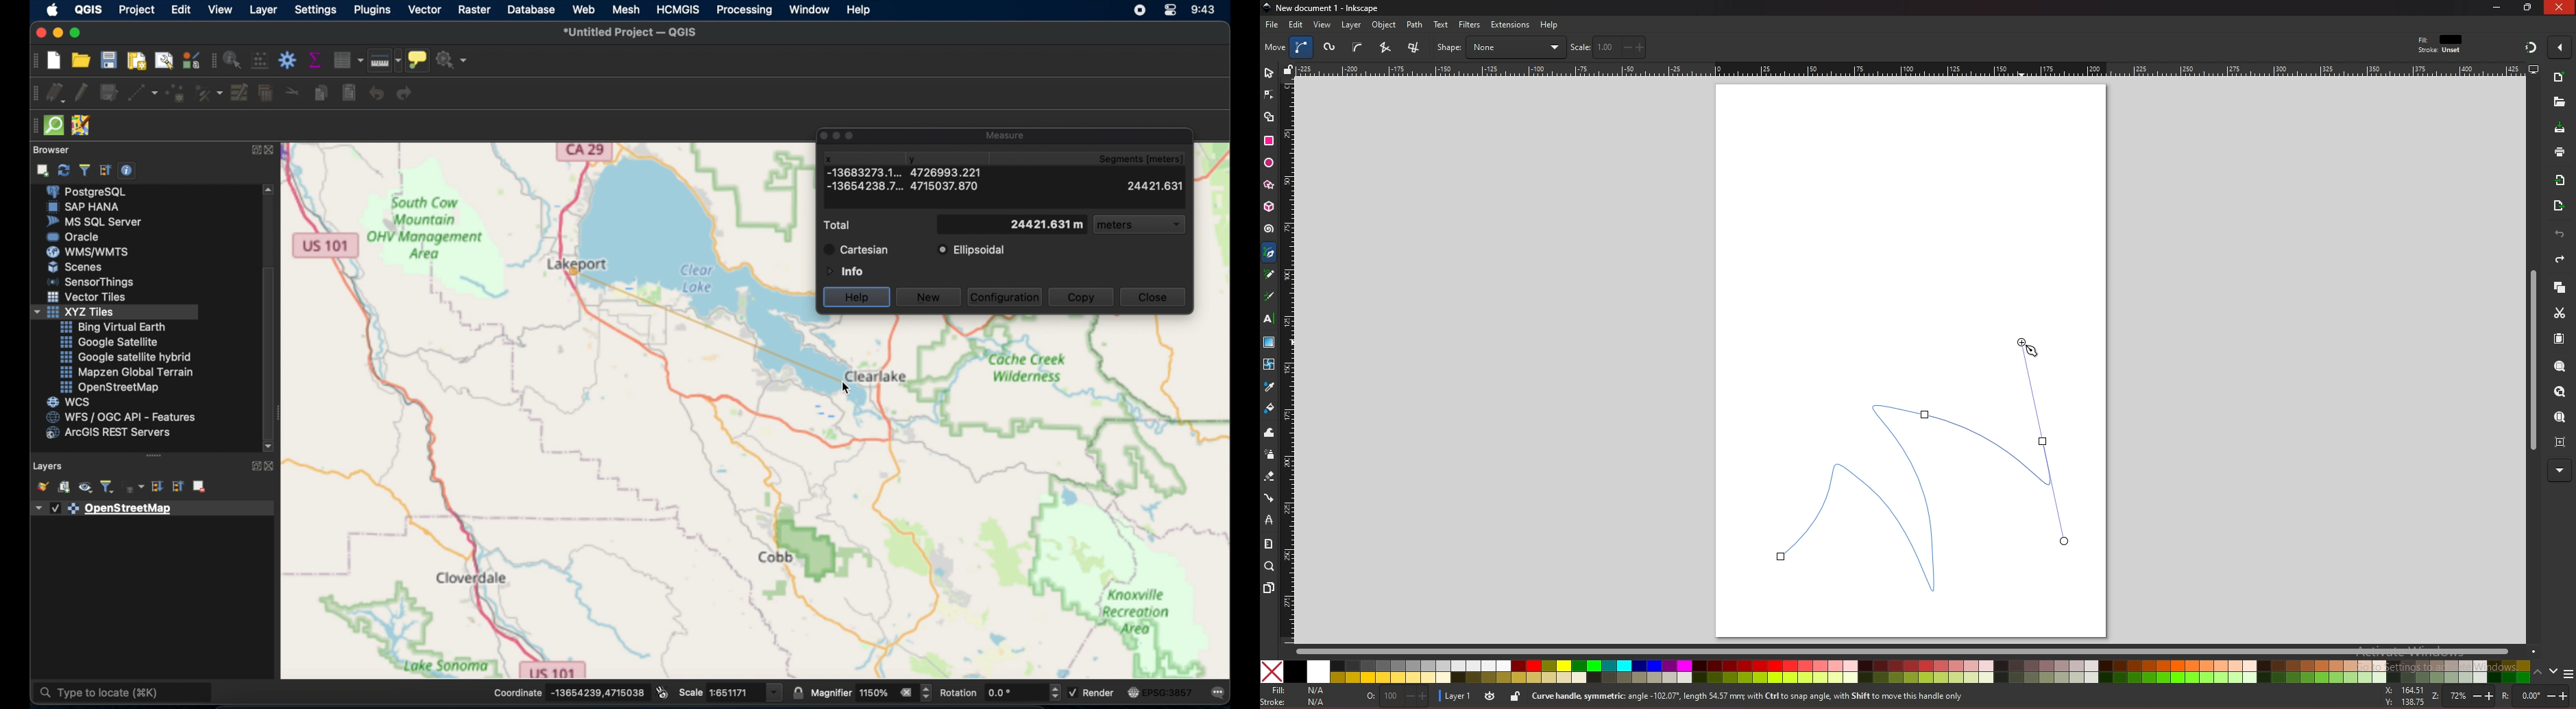 The height and width of the screenshot is (728, 2576). Describe the element at coordinates (1357, 47) in the screenshot. I see `b spline path` at that location.